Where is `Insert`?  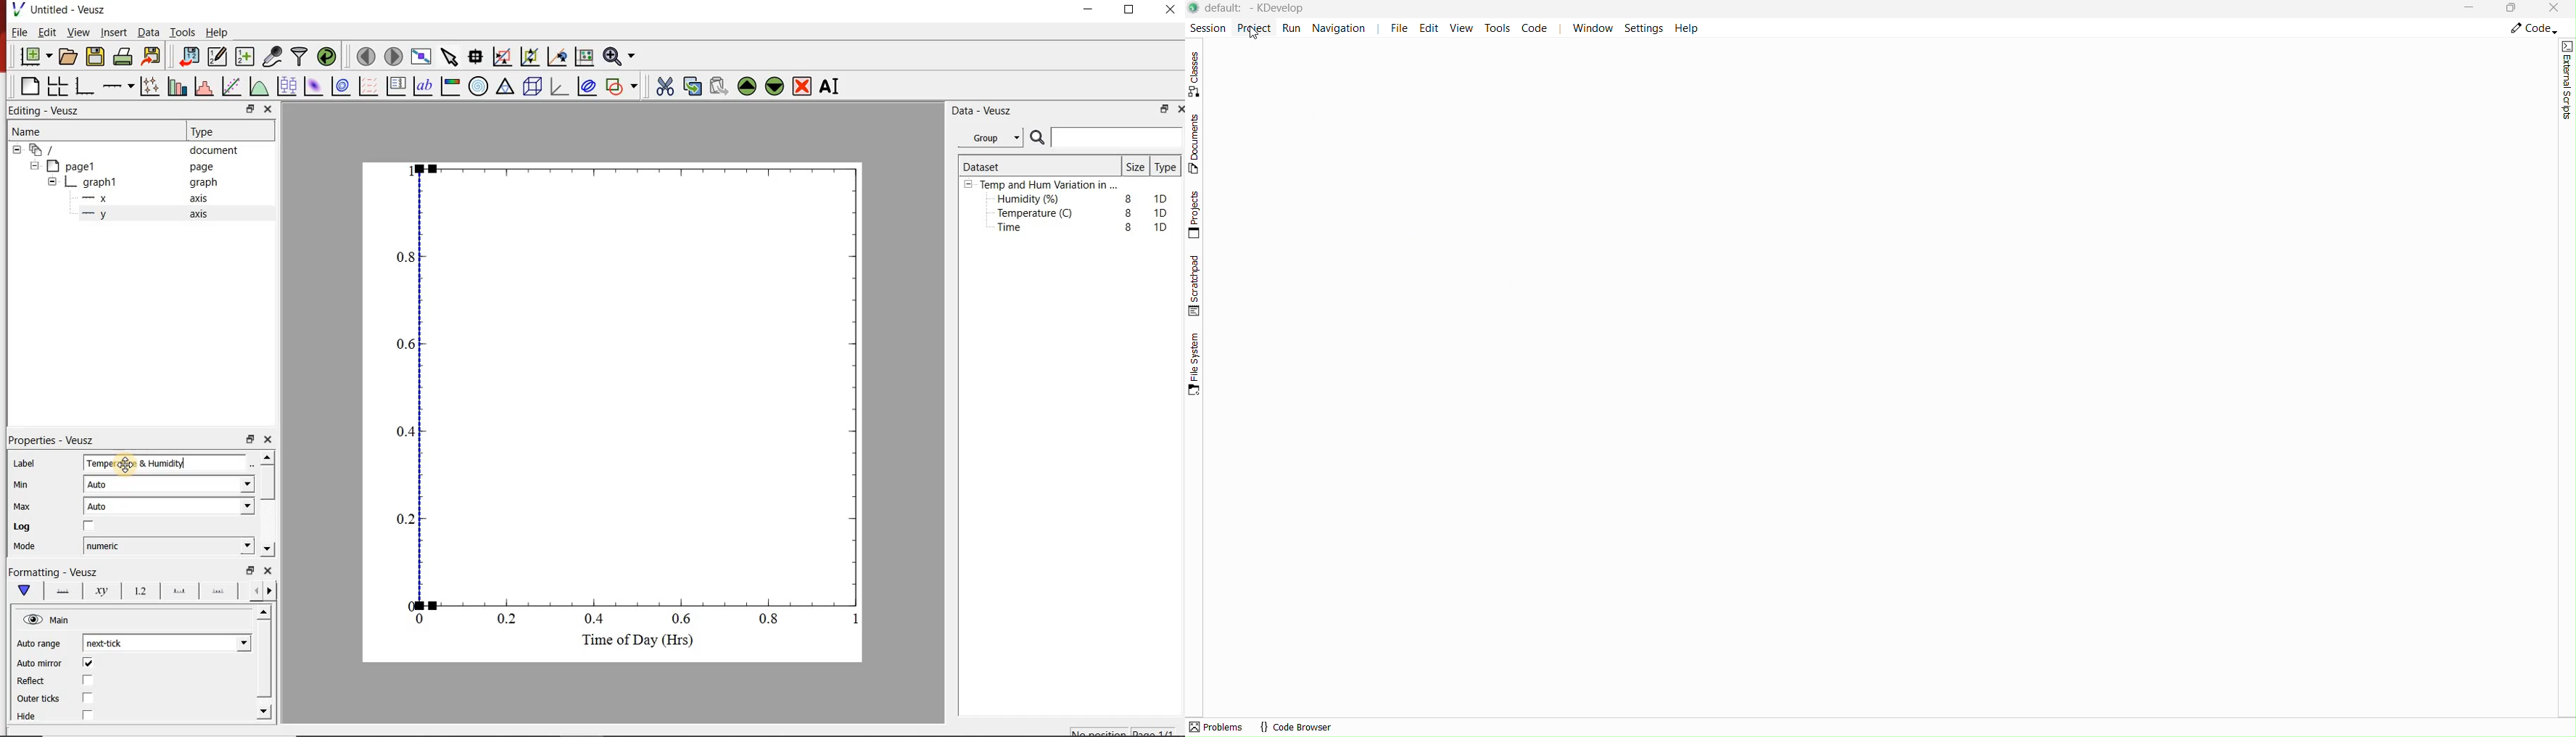
Insert is located at coordinates (112, 32).